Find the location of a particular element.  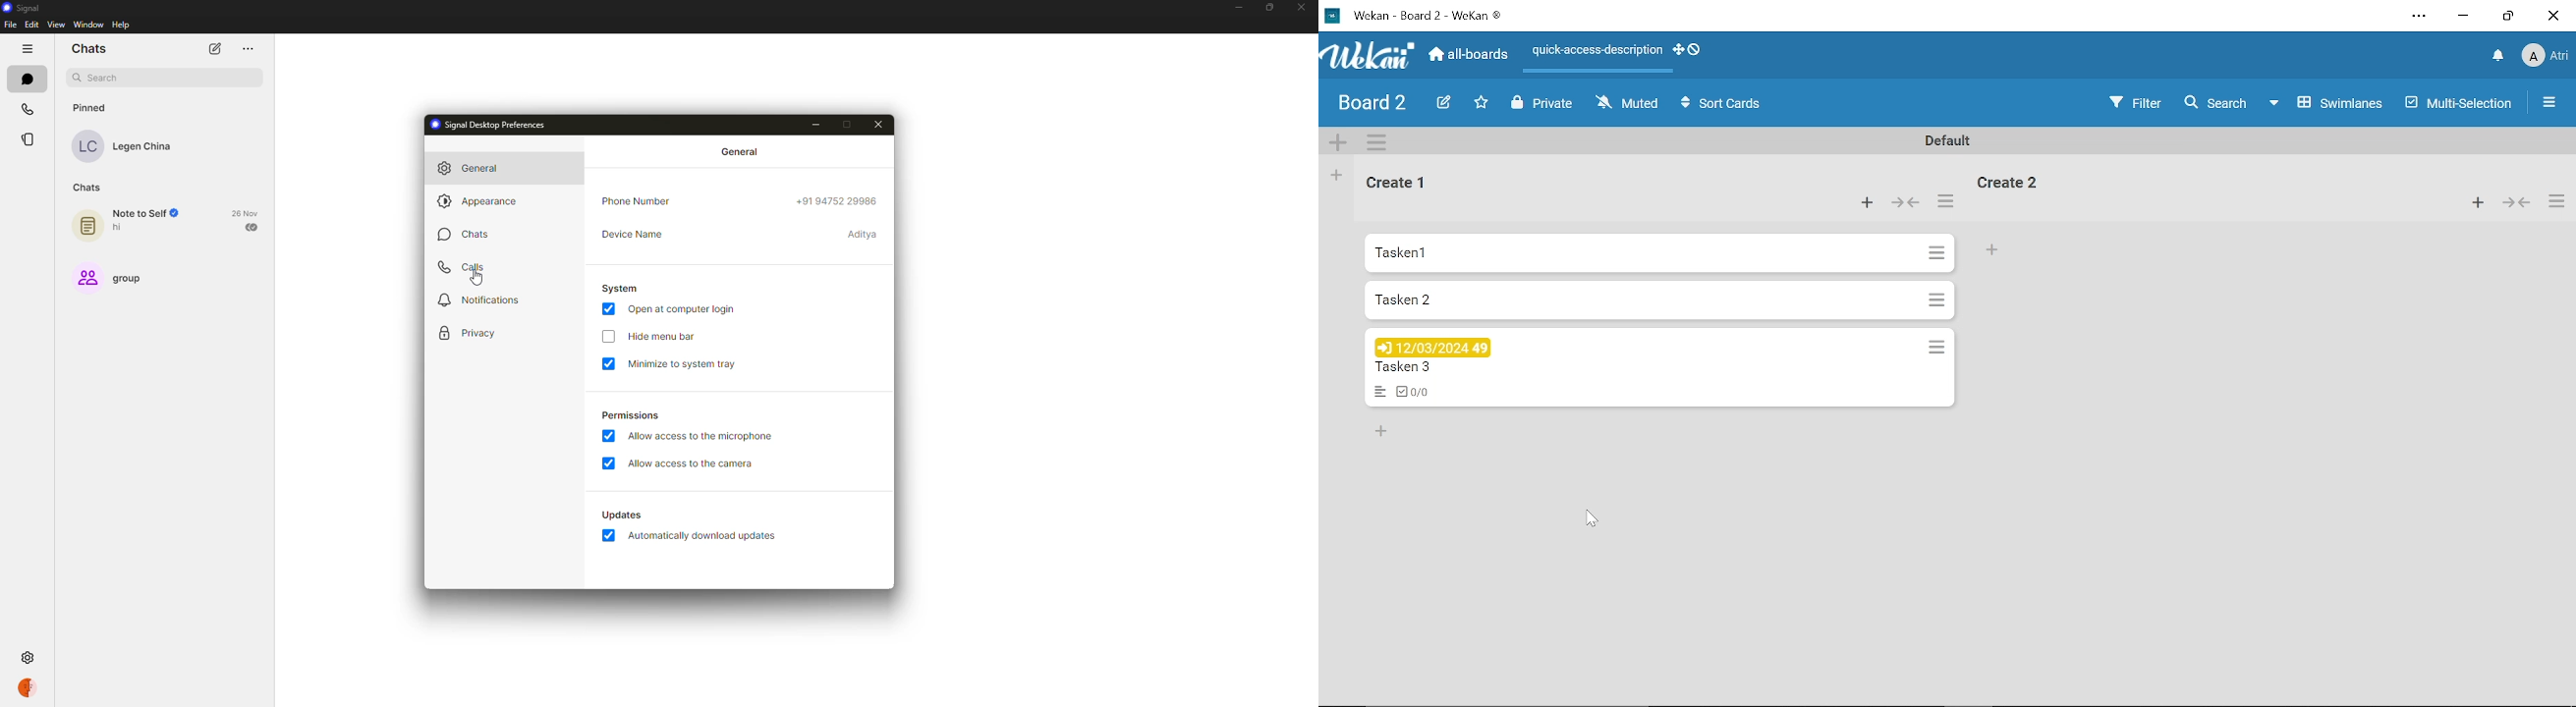

Tasken 2 is located at coordinates (1659, 301).